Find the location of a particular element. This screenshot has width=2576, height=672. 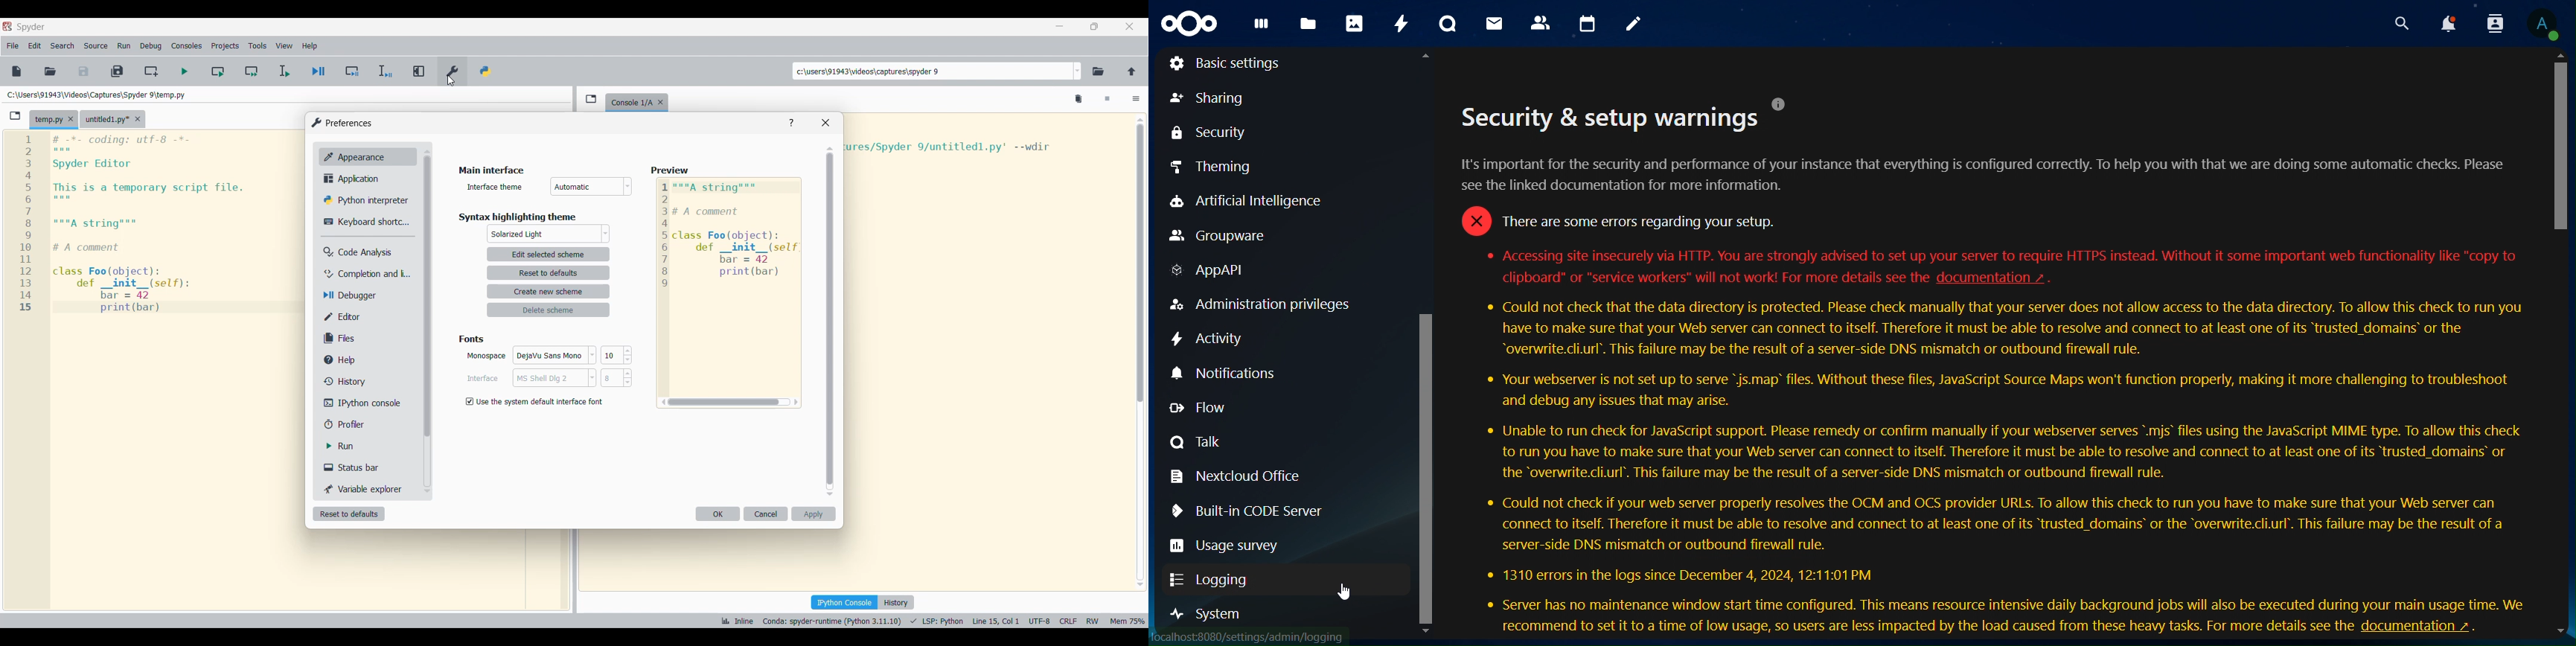

Completion and linting is located at coordinates (367, 274).